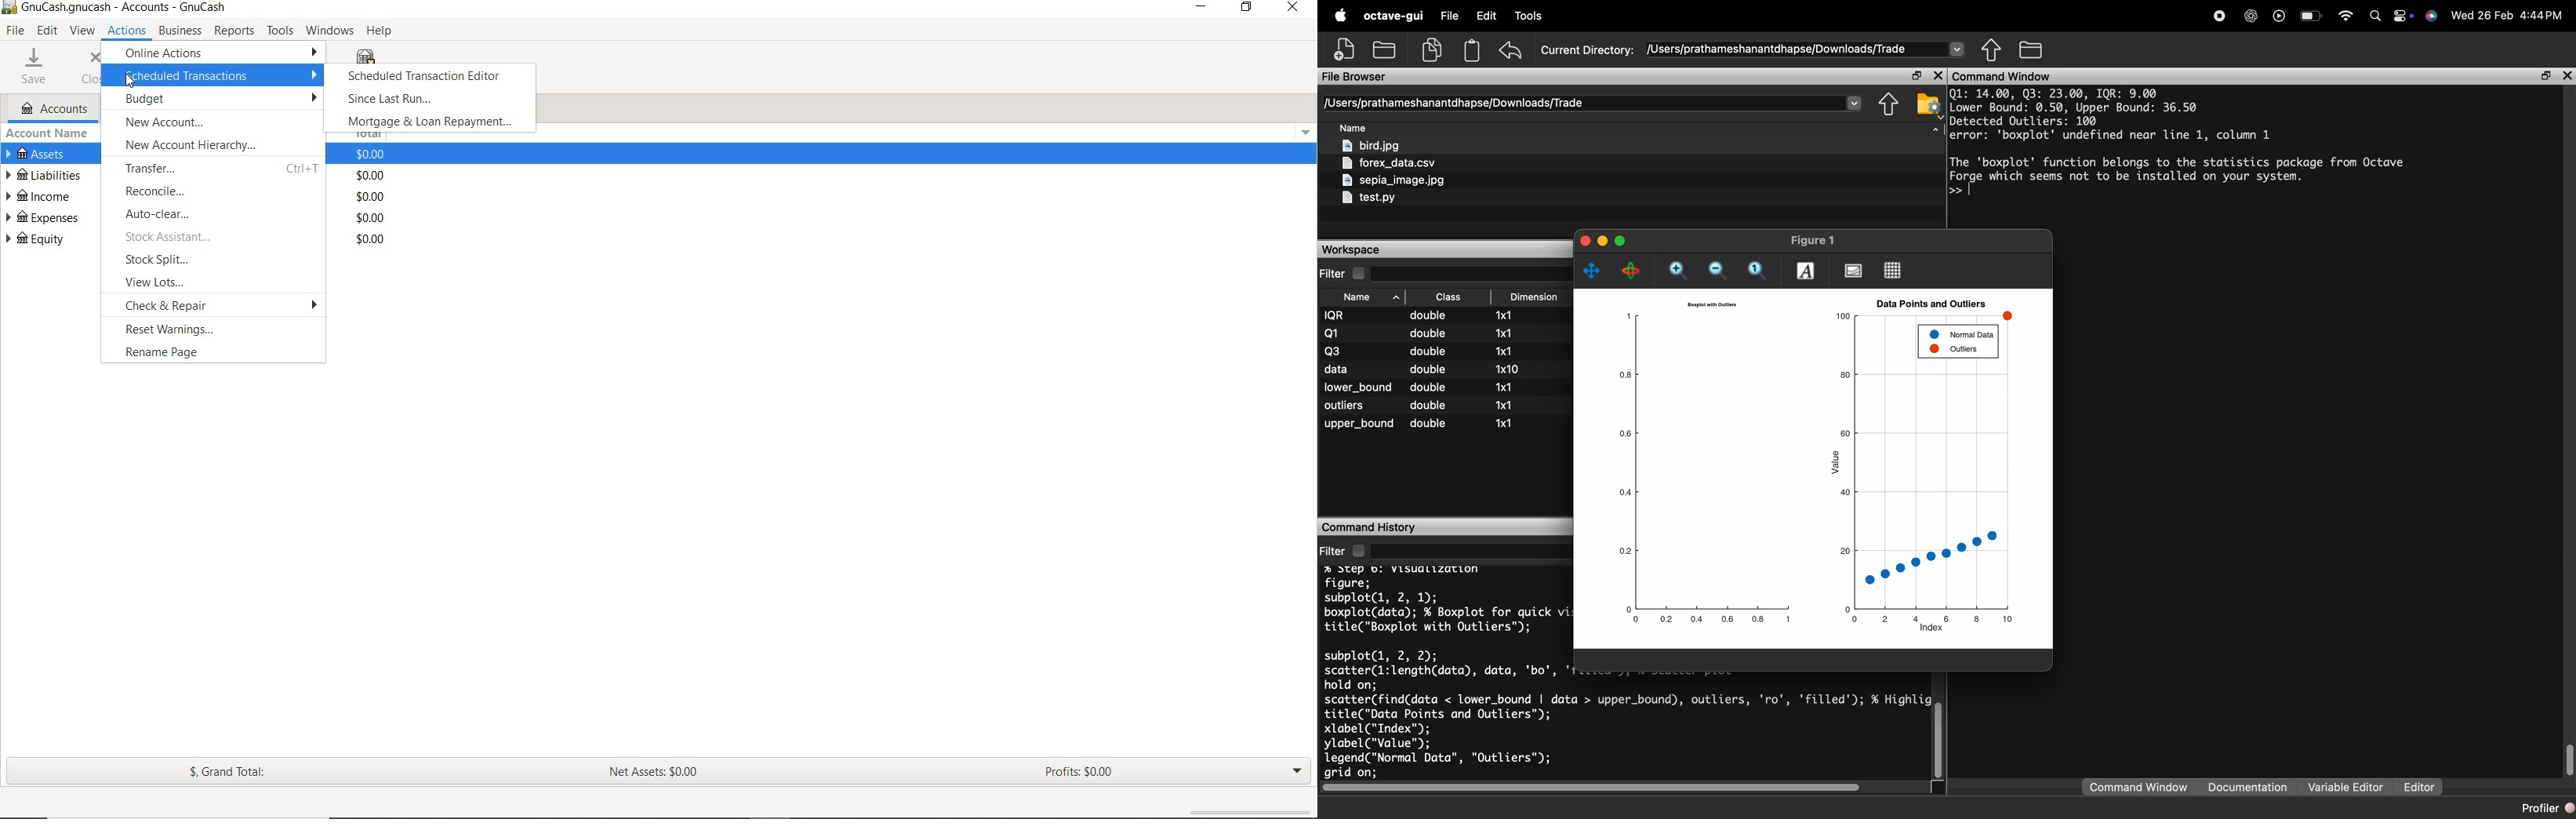  What do you see at coordinates (216, 167) in the screenshot?
I see `TRANSFER` at bounding box center [216, 167].